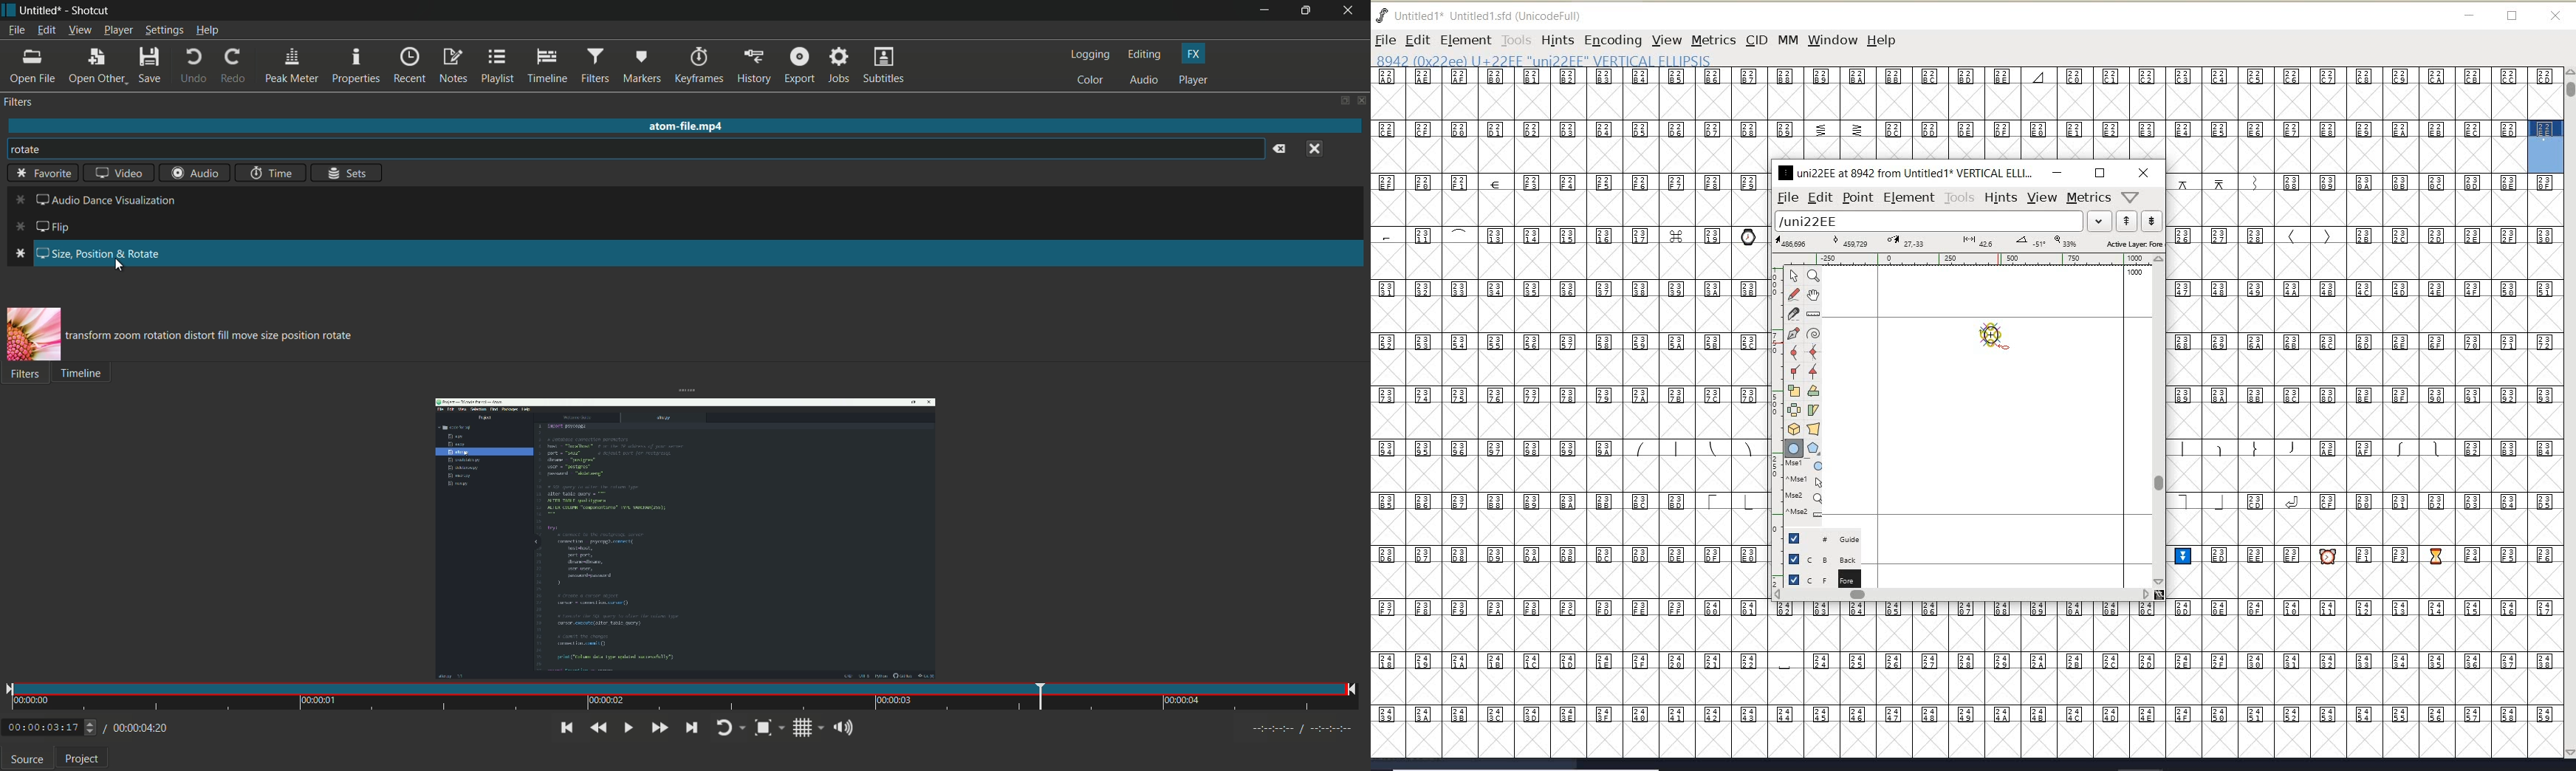 Image resolution: width=2576 pixels, height=784 pixels. Describe the element at coordinates (1770, 679) in the screenshot. I see `GLYPHY CHARACTERS & NUMBERS` at that location.